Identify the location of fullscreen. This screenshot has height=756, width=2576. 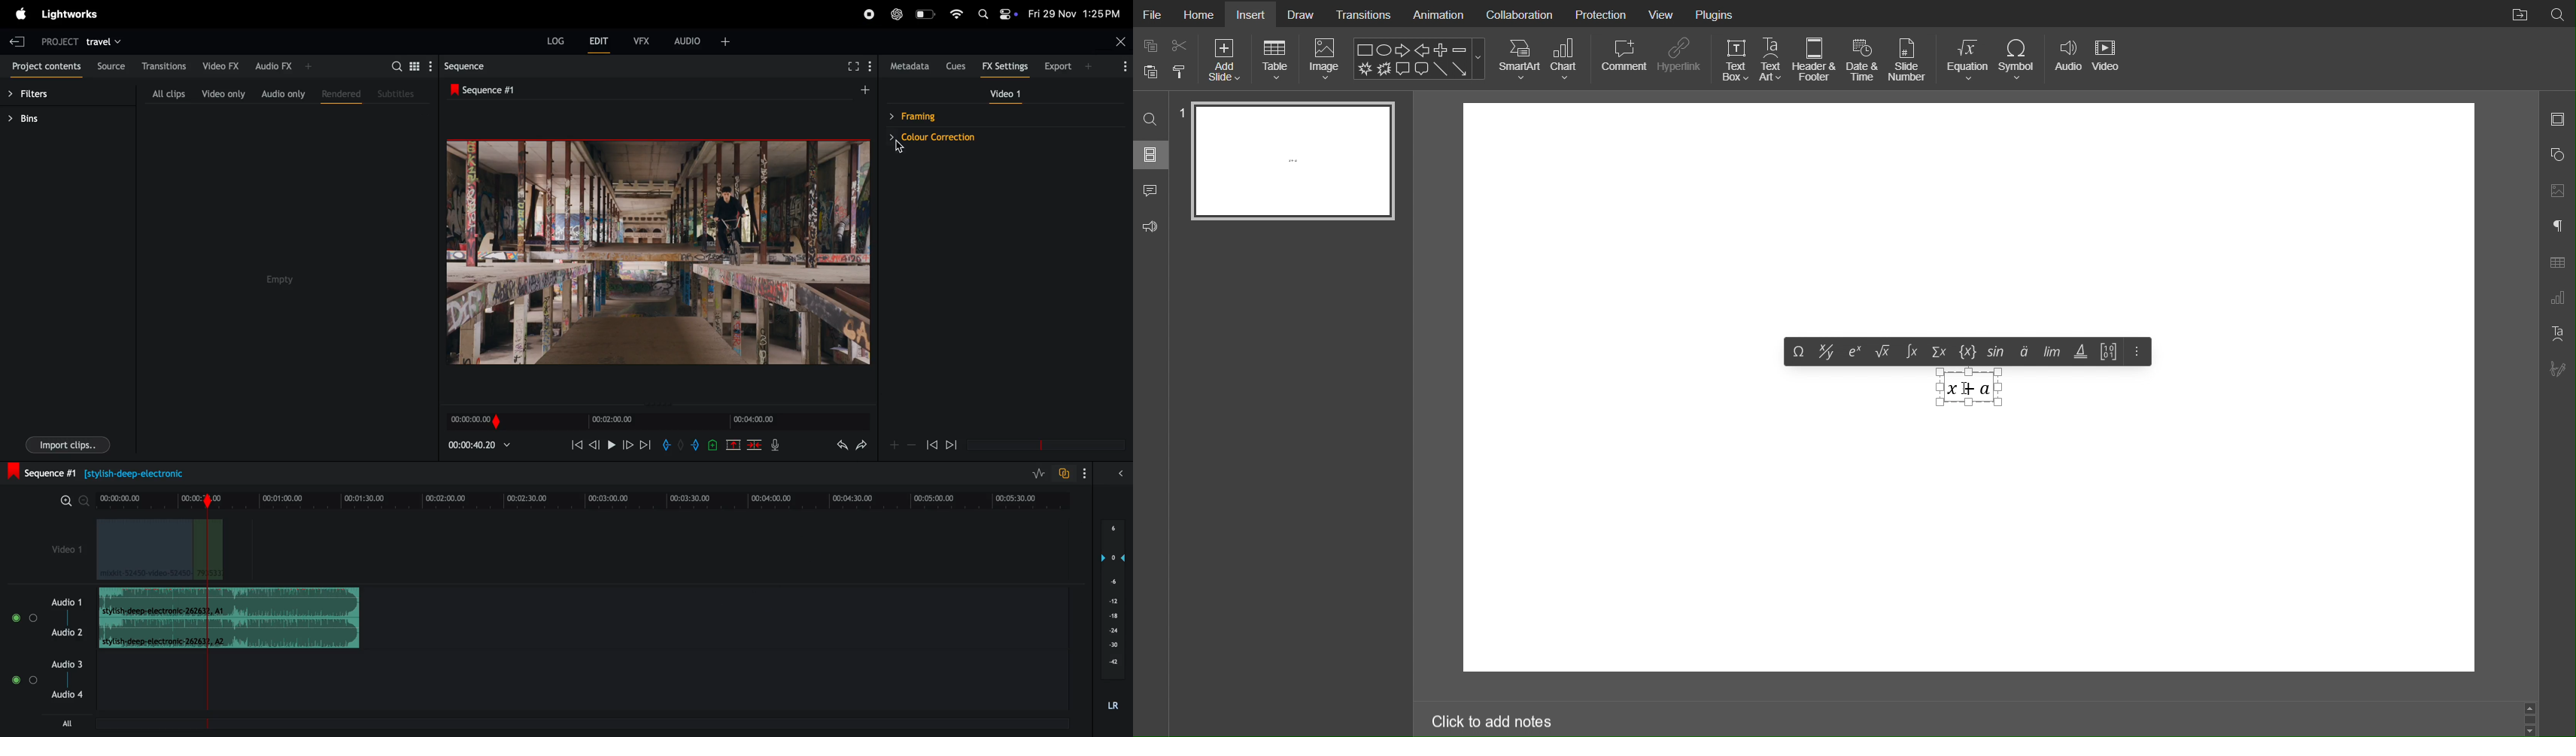
(849, 65).